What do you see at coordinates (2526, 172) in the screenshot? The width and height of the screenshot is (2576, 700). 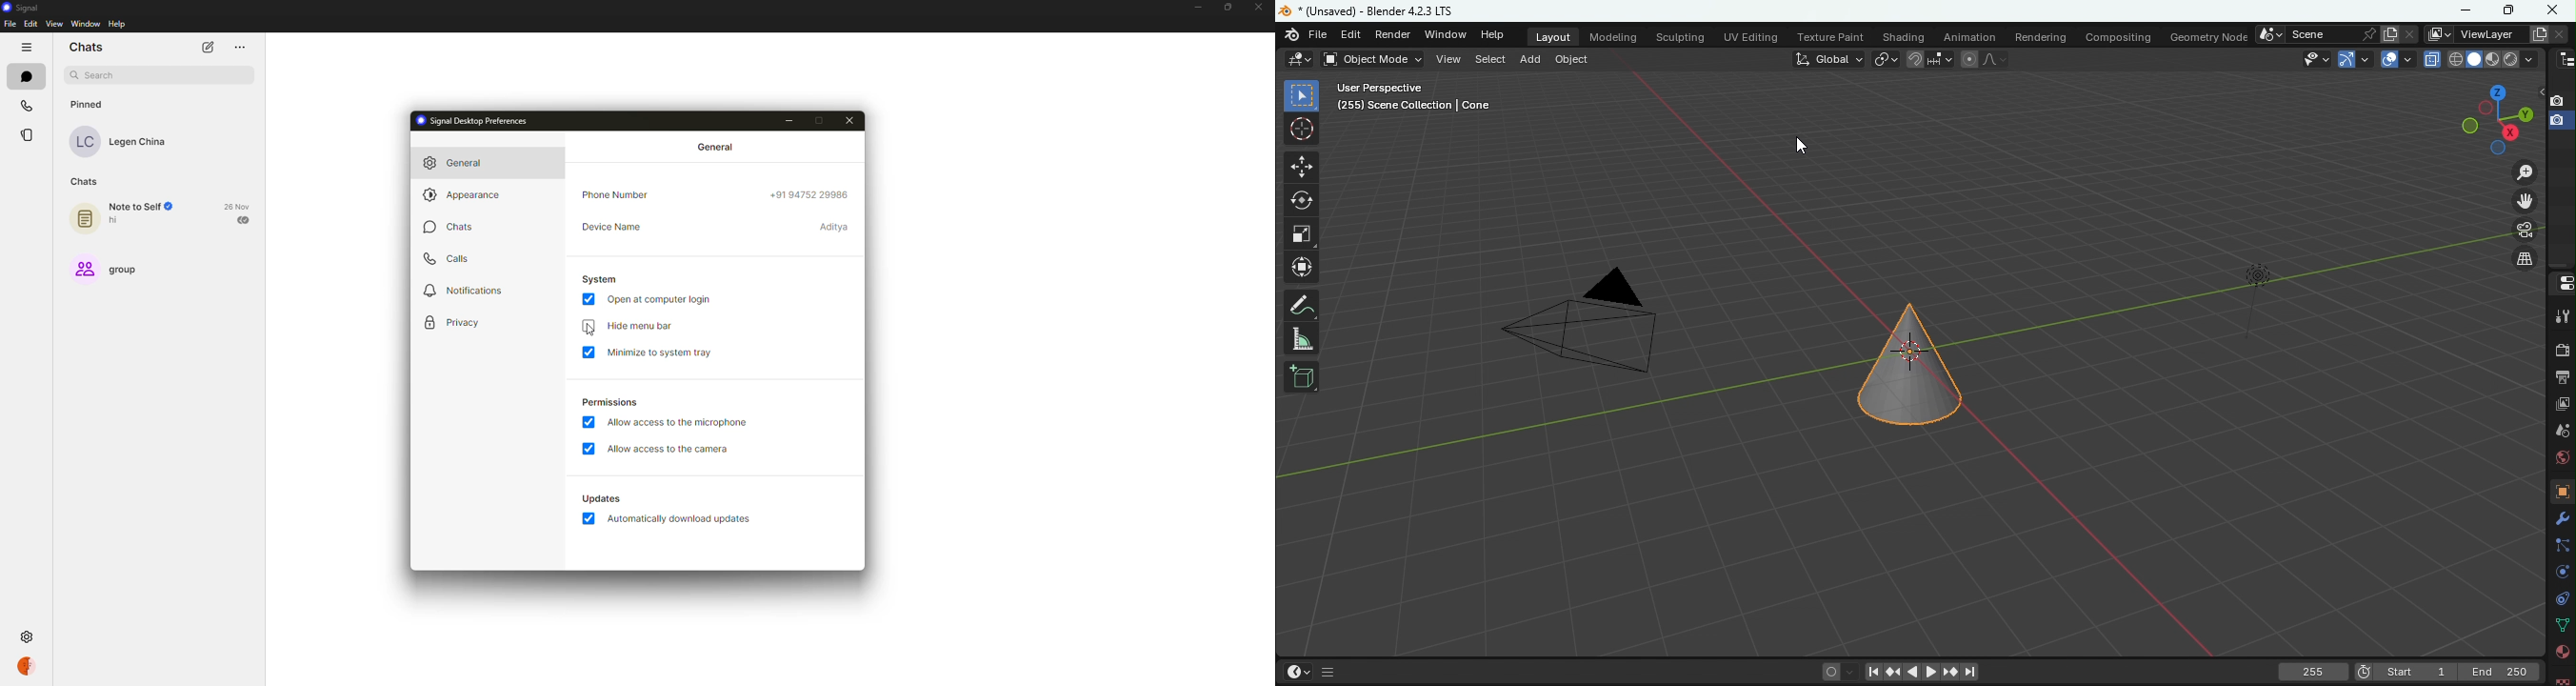 I see `Zoom in/out in the view` at bounding box center [2526, 172].